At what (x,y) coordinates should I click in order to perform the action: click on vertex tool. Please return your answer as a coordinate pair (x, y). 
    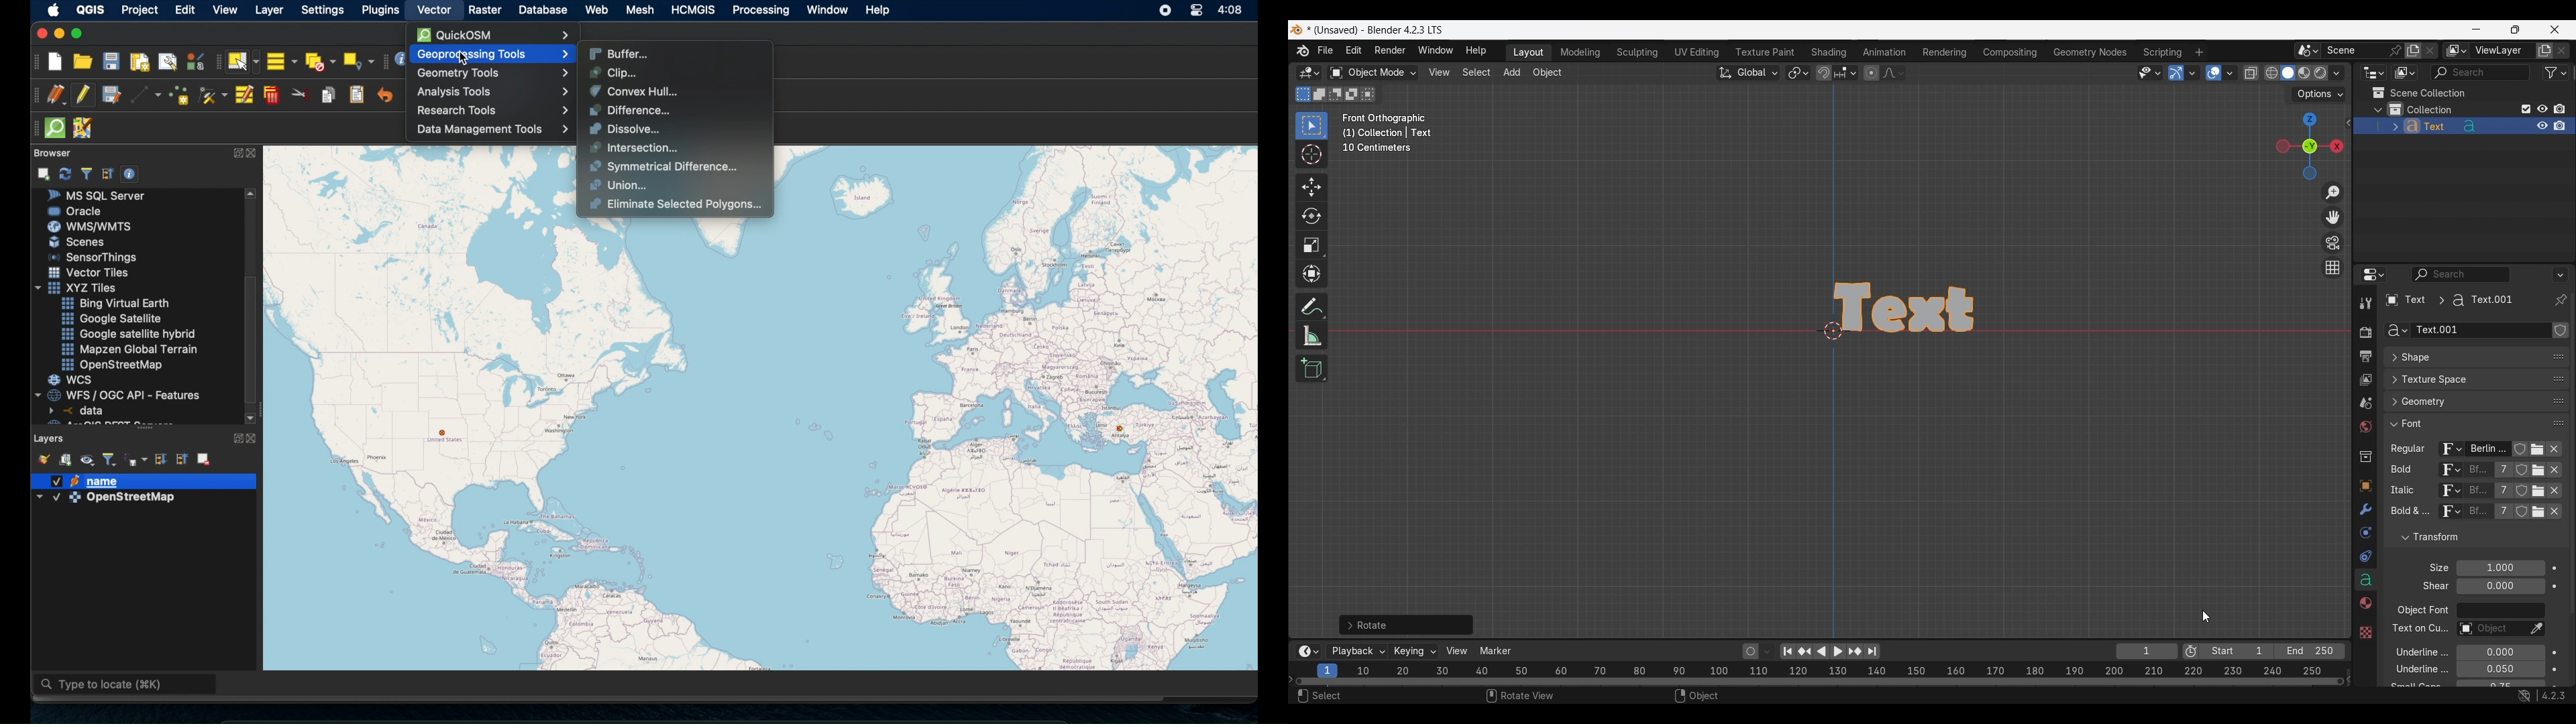
    Looking at the image, I should click on (213, 93).